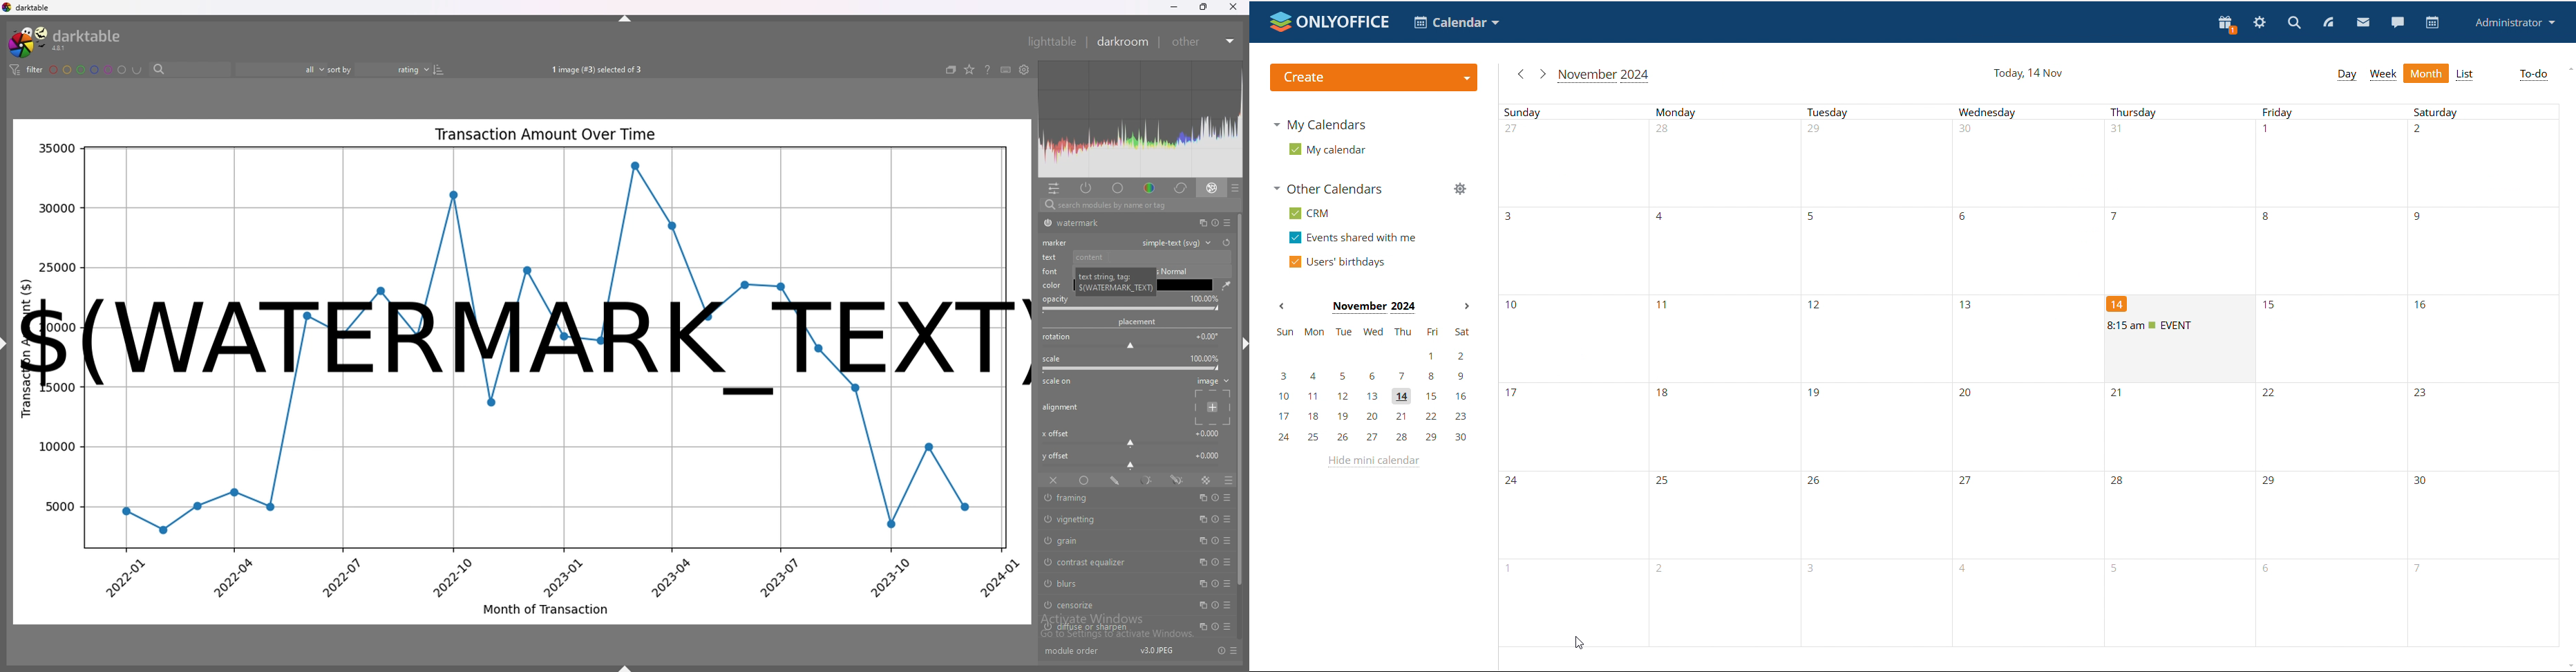 The height and width of the screenshot is (672, 2576). Describe the element at coordinates (1046, 560) in the screenshot. I see `switch off` at that location.